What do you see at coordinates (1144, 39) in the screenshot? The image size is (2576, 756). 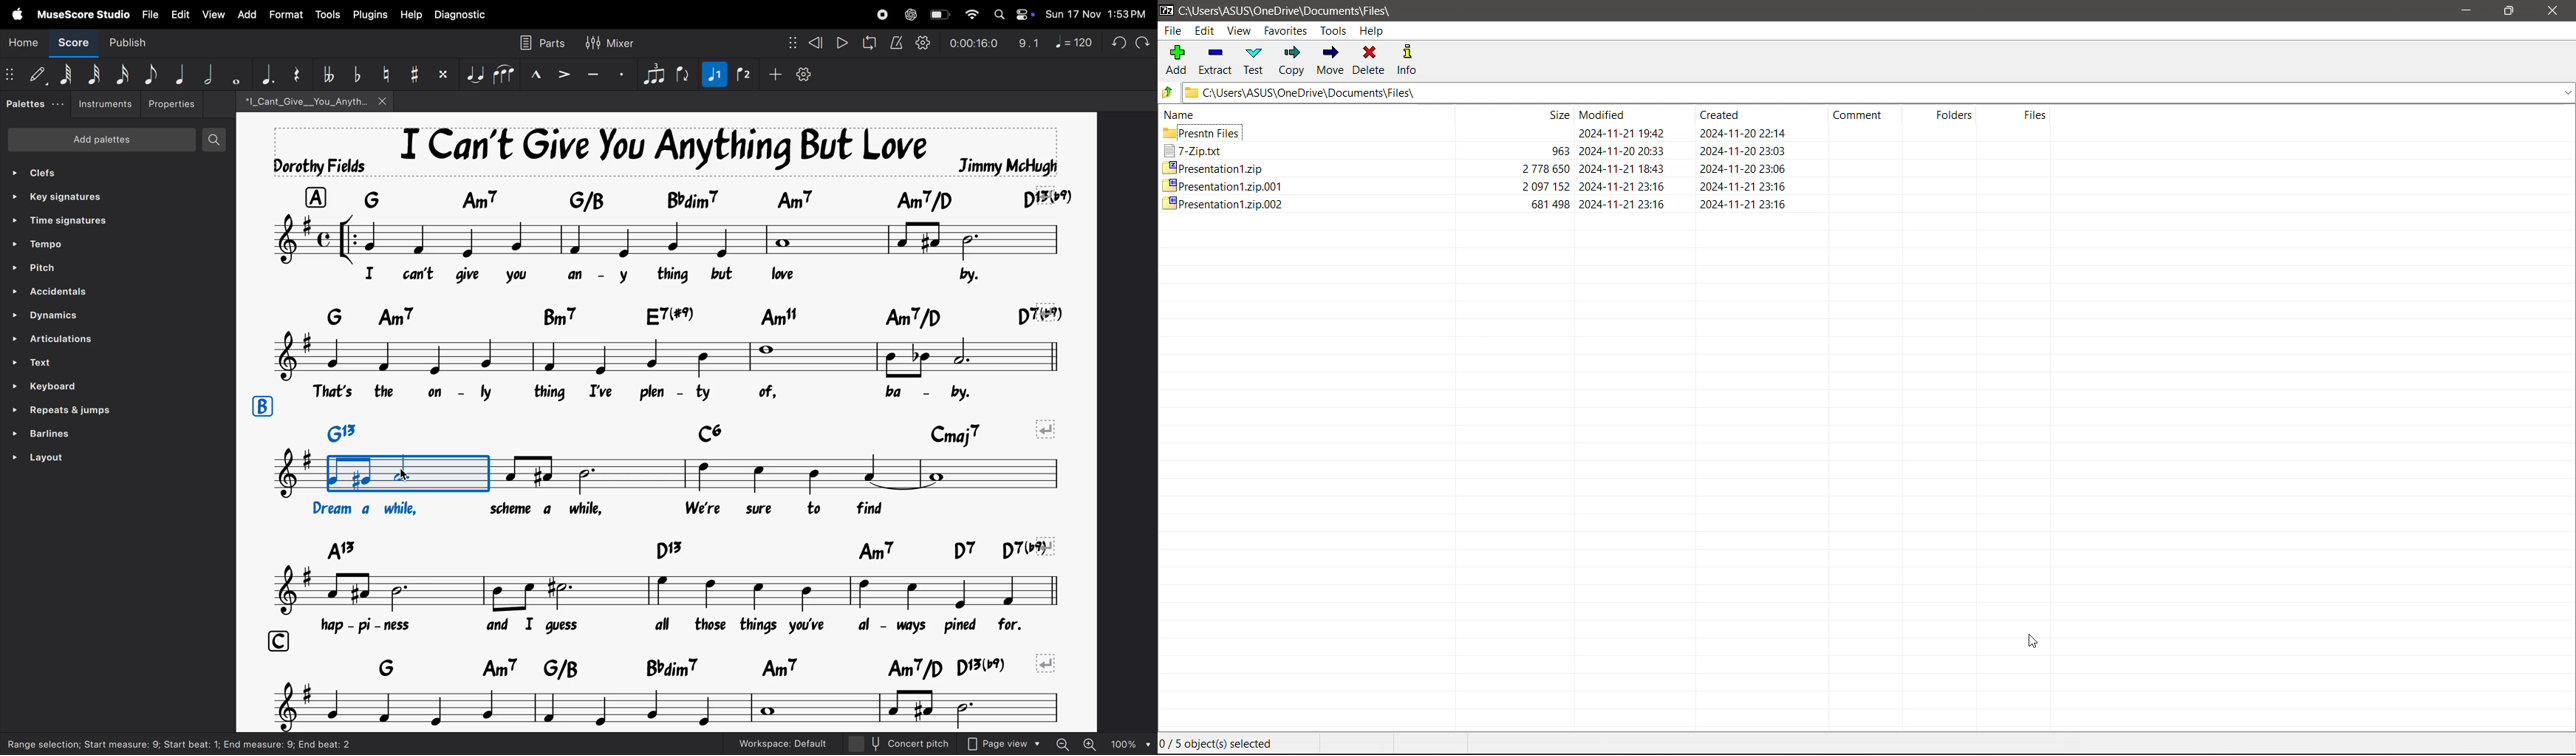 I see `redo` at bounding box center [1144, 39].